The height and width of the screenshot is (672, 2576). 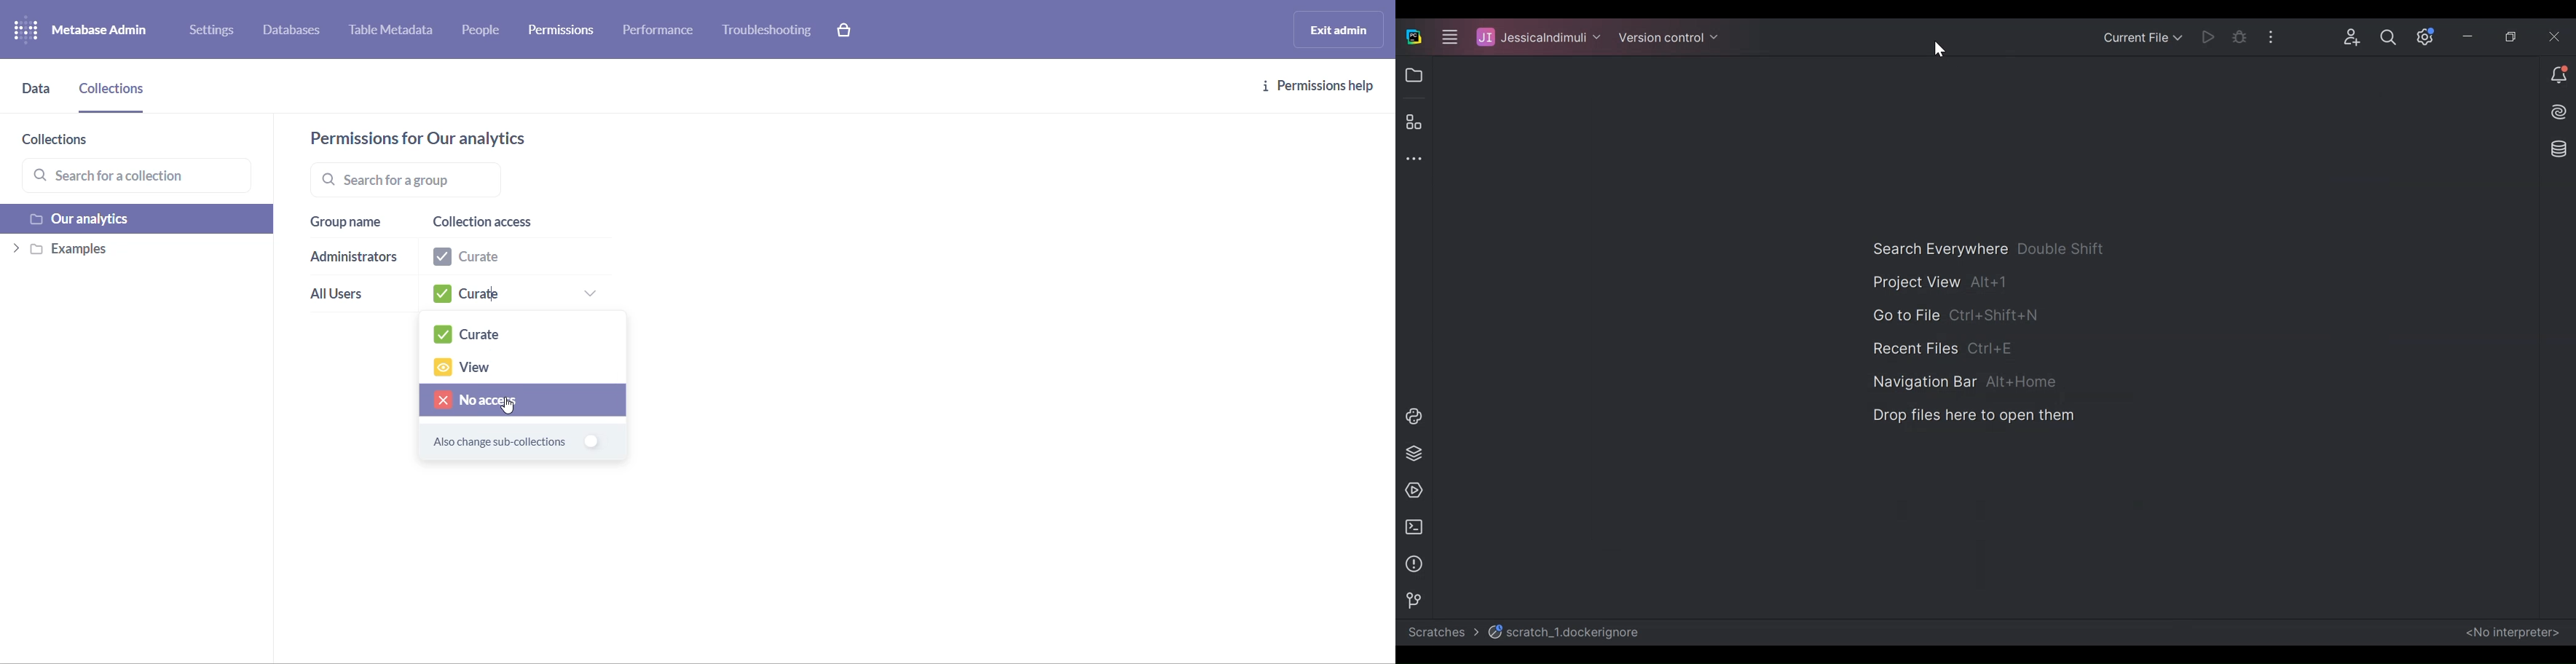 I want to click on debug, so click(x=2245, y=36).